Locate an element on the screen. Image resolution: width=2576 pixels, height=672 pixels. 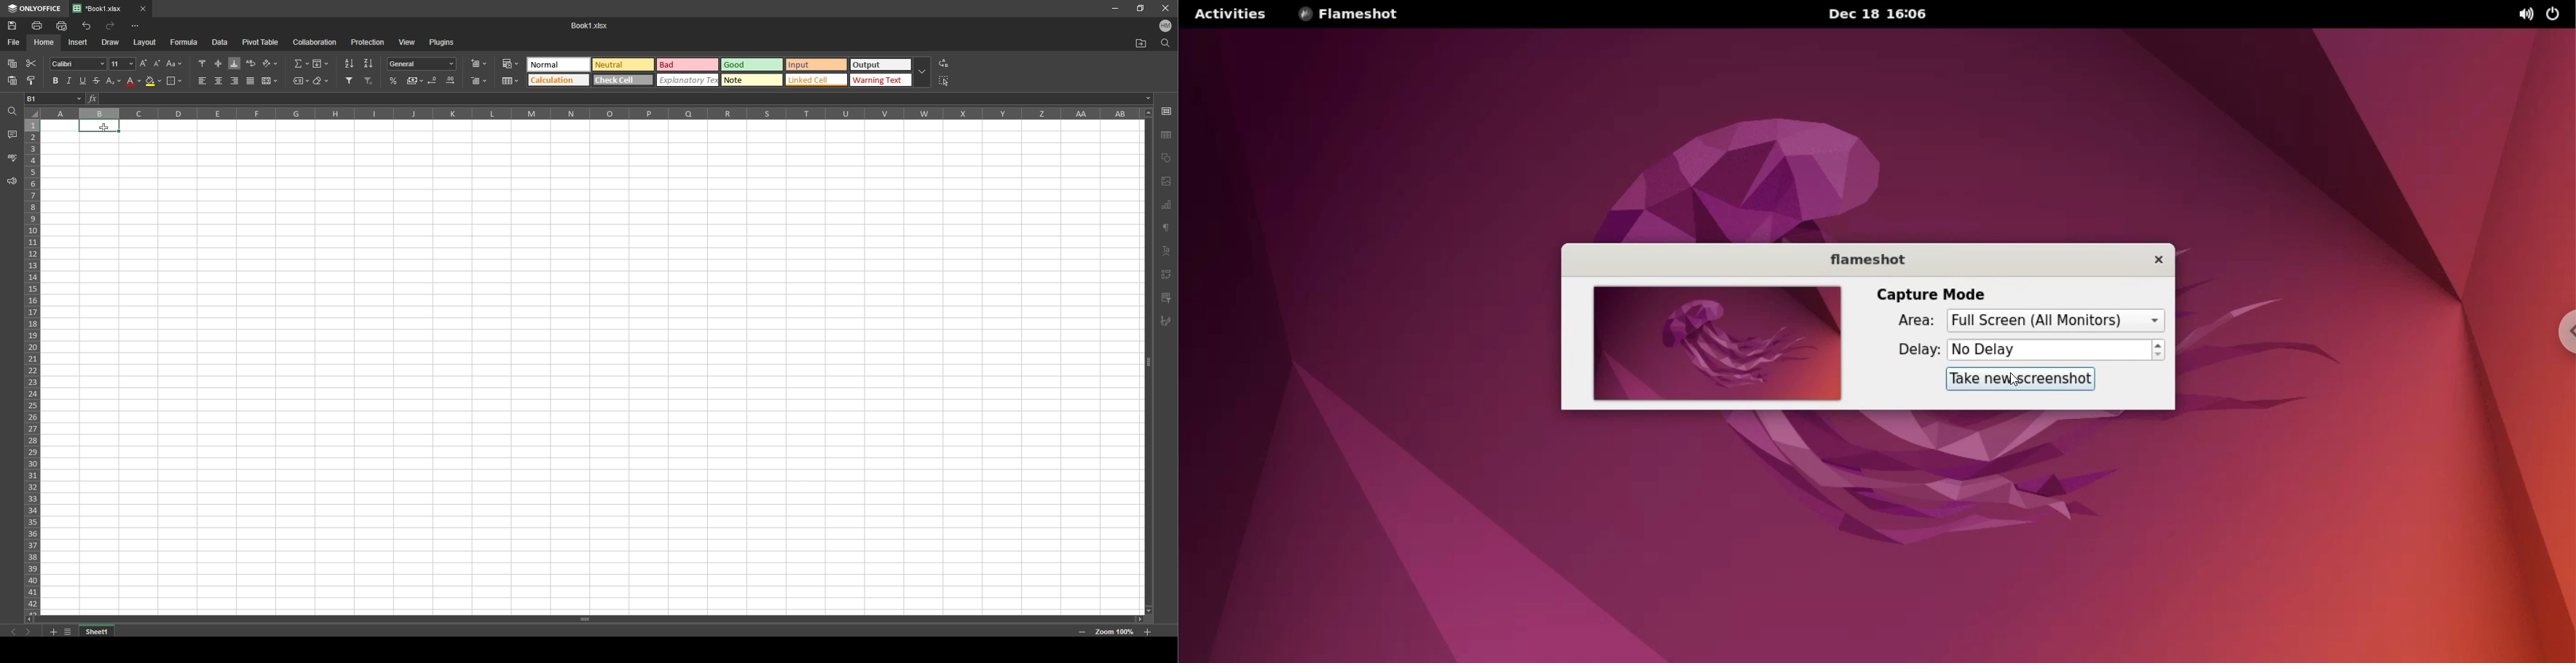
strikethrough is located at coordinates (97, 80).